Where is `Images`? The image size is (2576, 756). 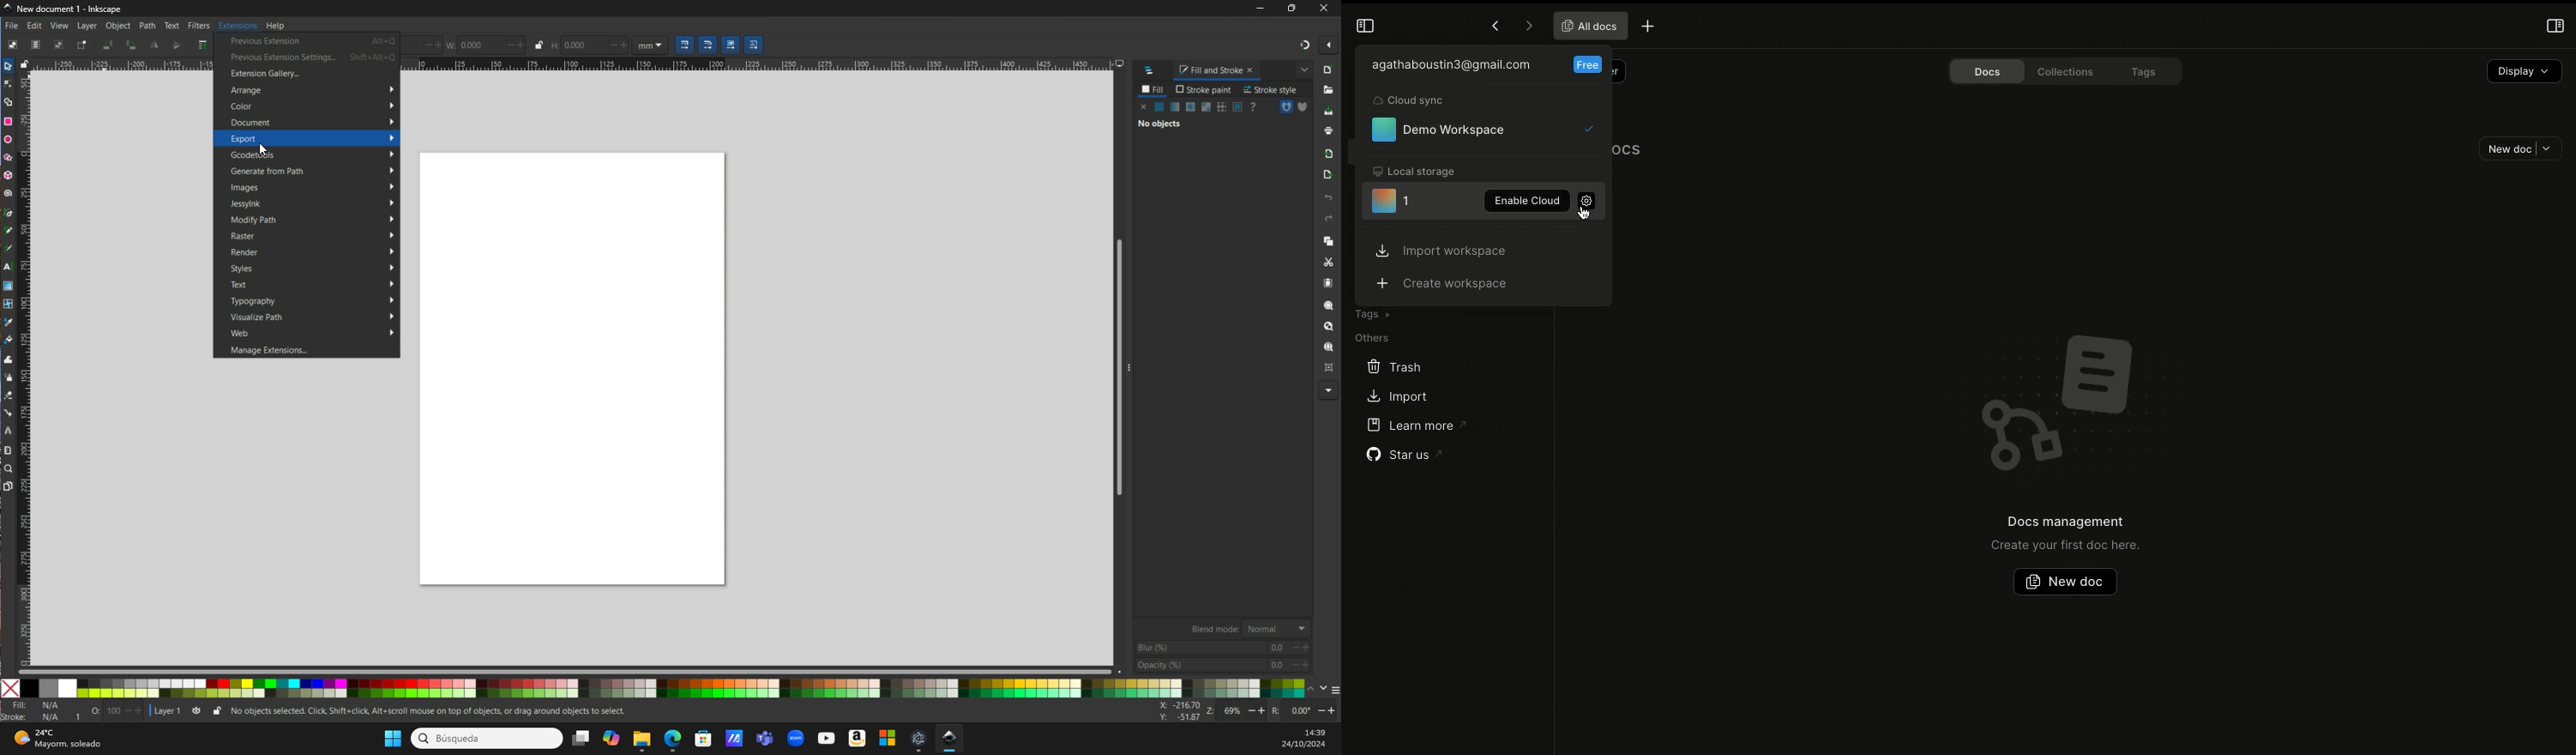
Images is located at coordinates (310, 187).